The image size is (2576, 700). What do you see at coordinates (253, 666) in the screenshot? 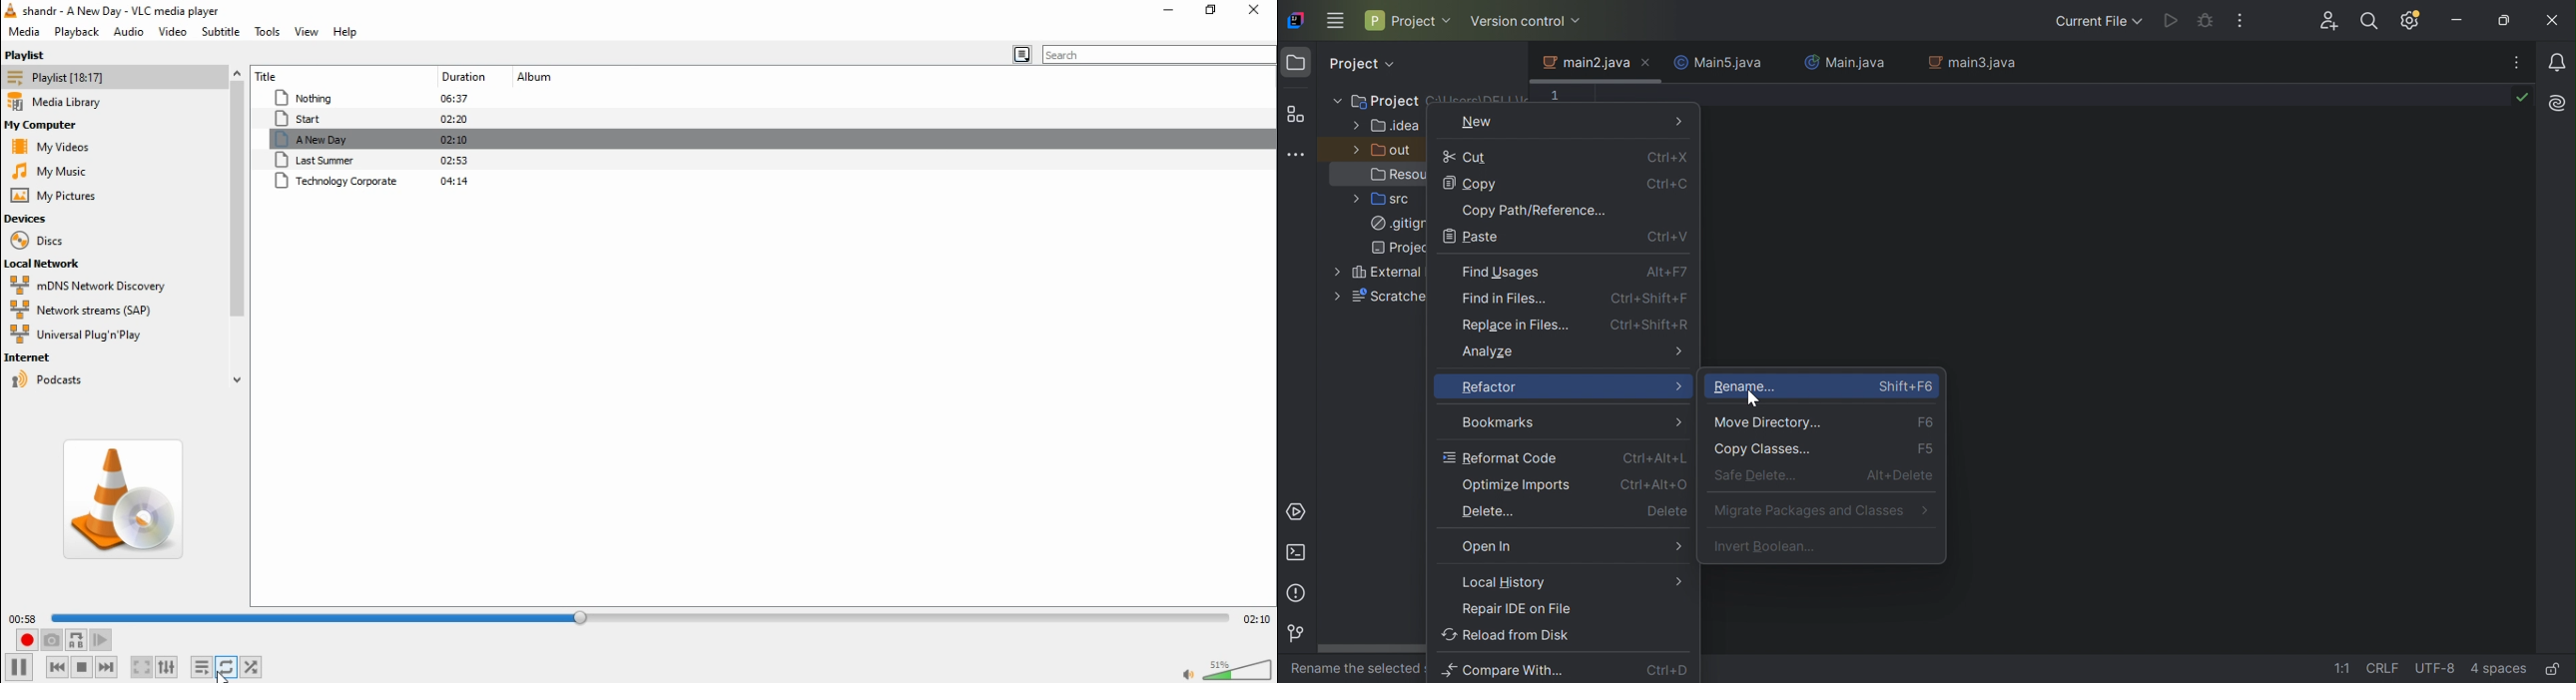
I see `random` at bounding box center [253, 666].